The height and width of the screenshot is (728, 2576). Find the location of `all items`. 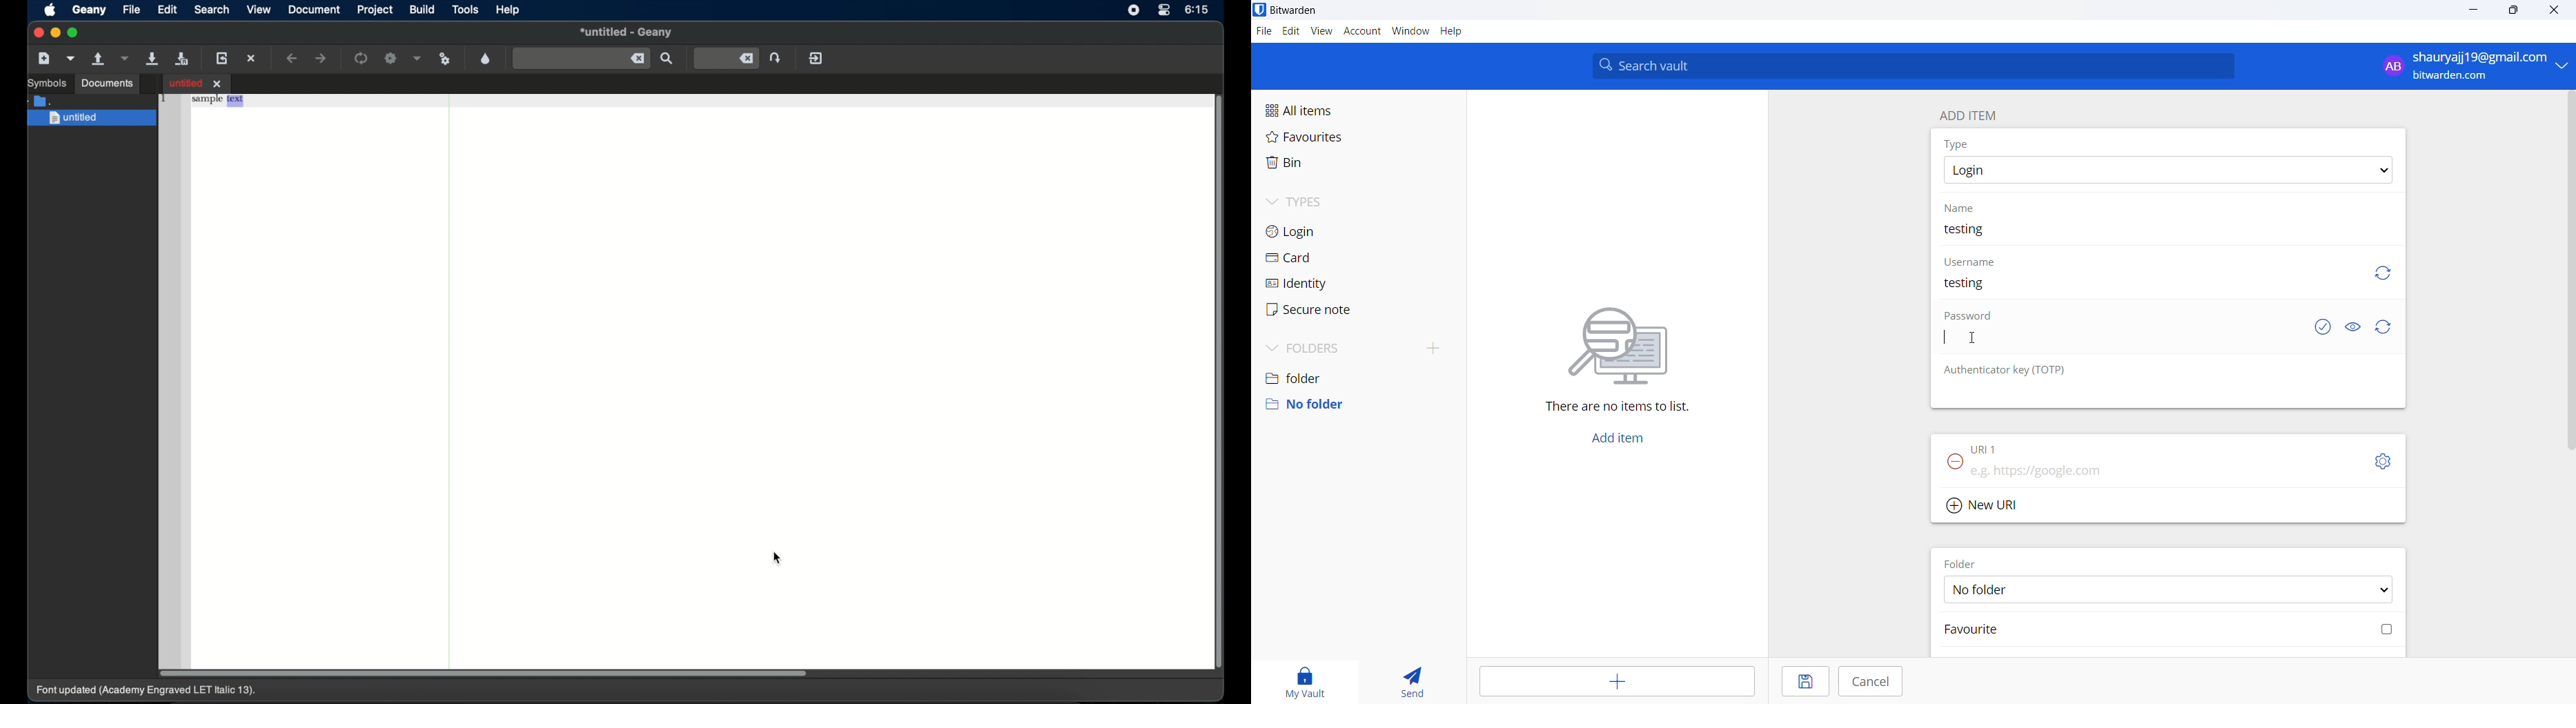

all items is located at coordinates (1331, 108).